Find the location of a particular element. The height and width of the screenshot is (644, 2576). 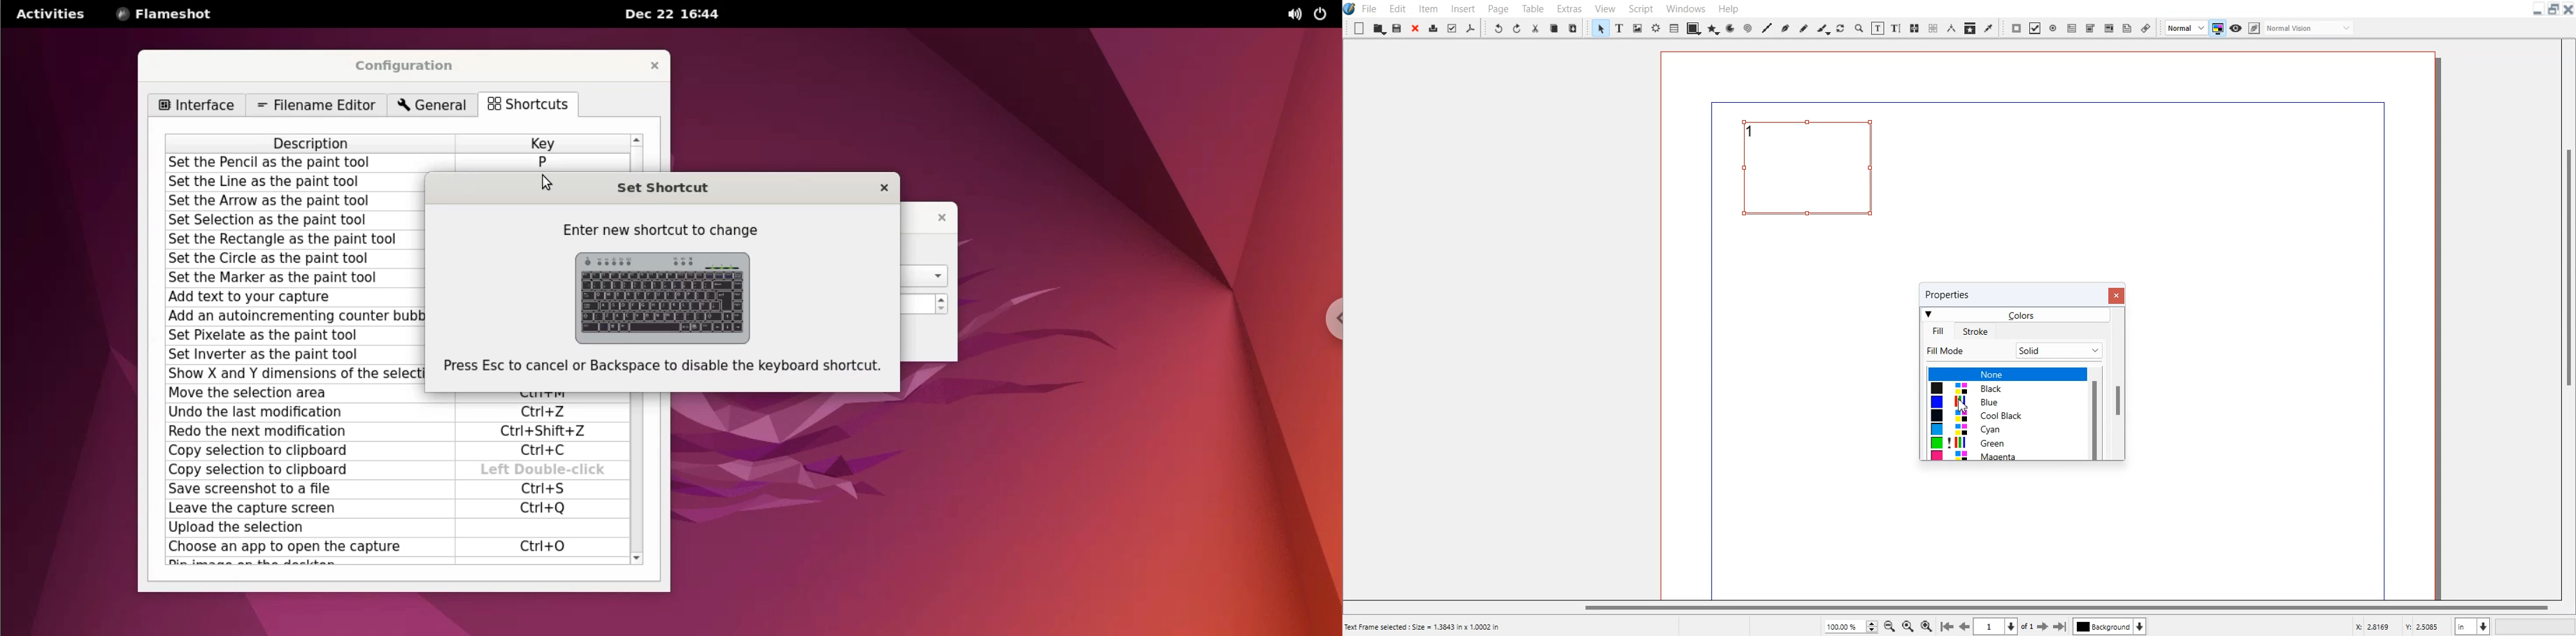

X, Y Co-ordinate is located at coordinates (2400, 626).